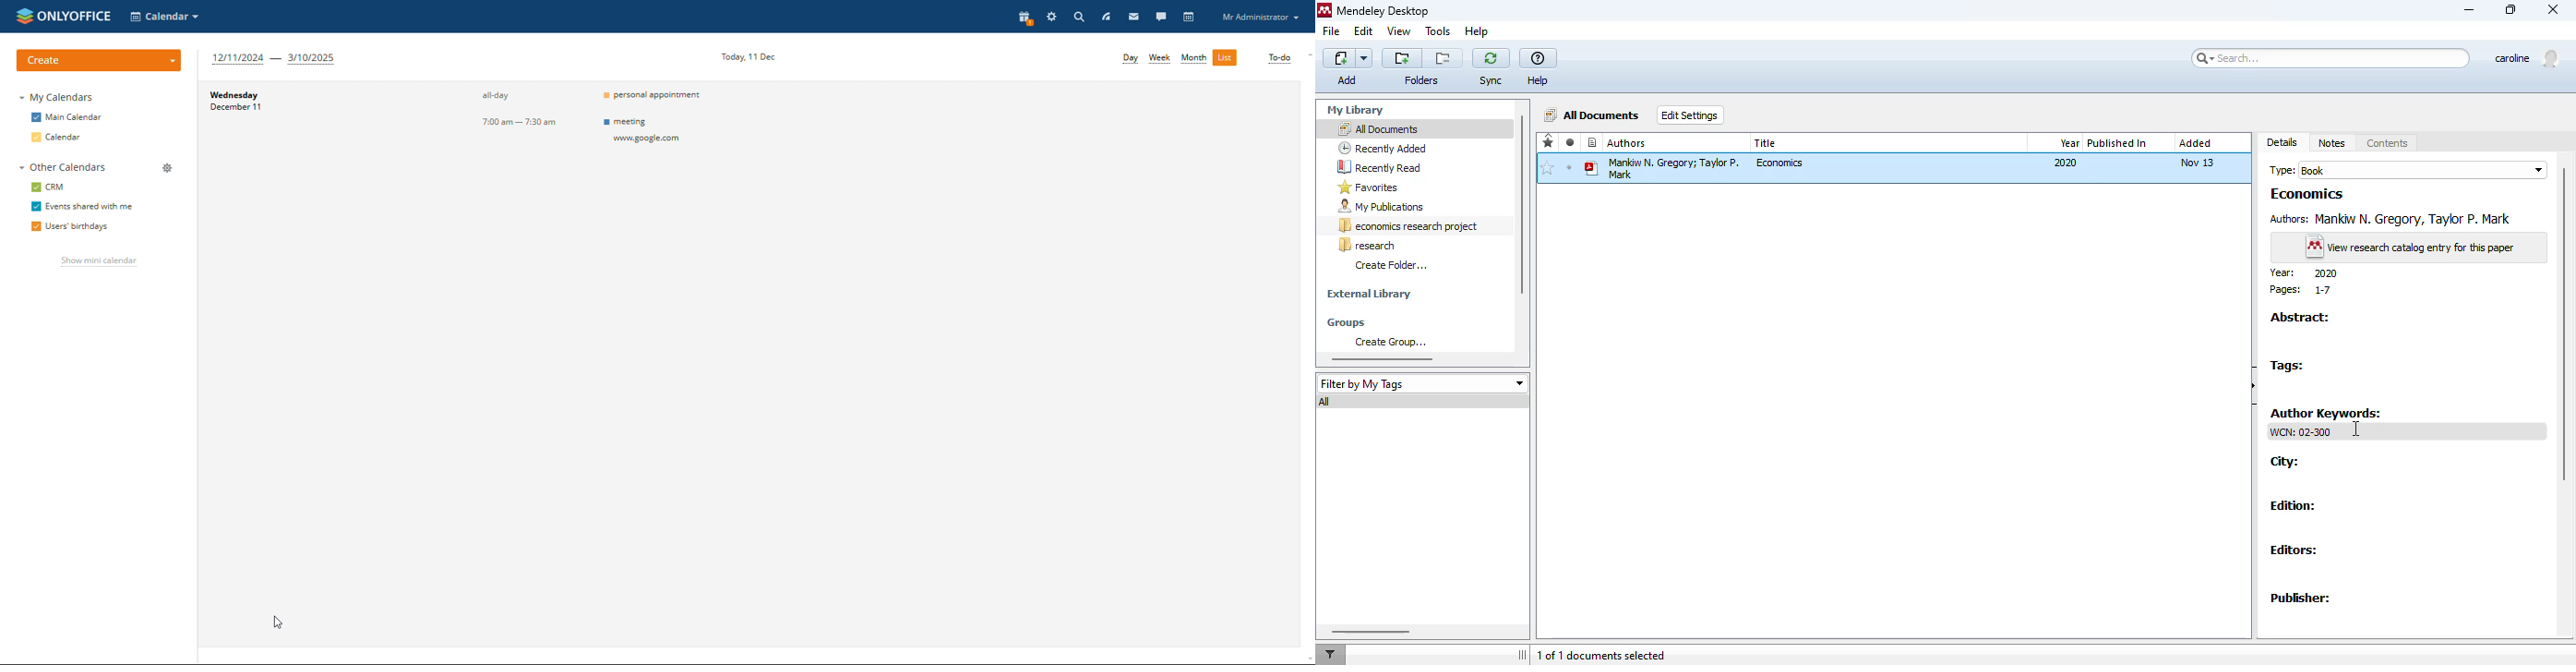 Image resolution: width=2576 pixels, height=672 pixels. I want to click on month view, so click(1194, 59).